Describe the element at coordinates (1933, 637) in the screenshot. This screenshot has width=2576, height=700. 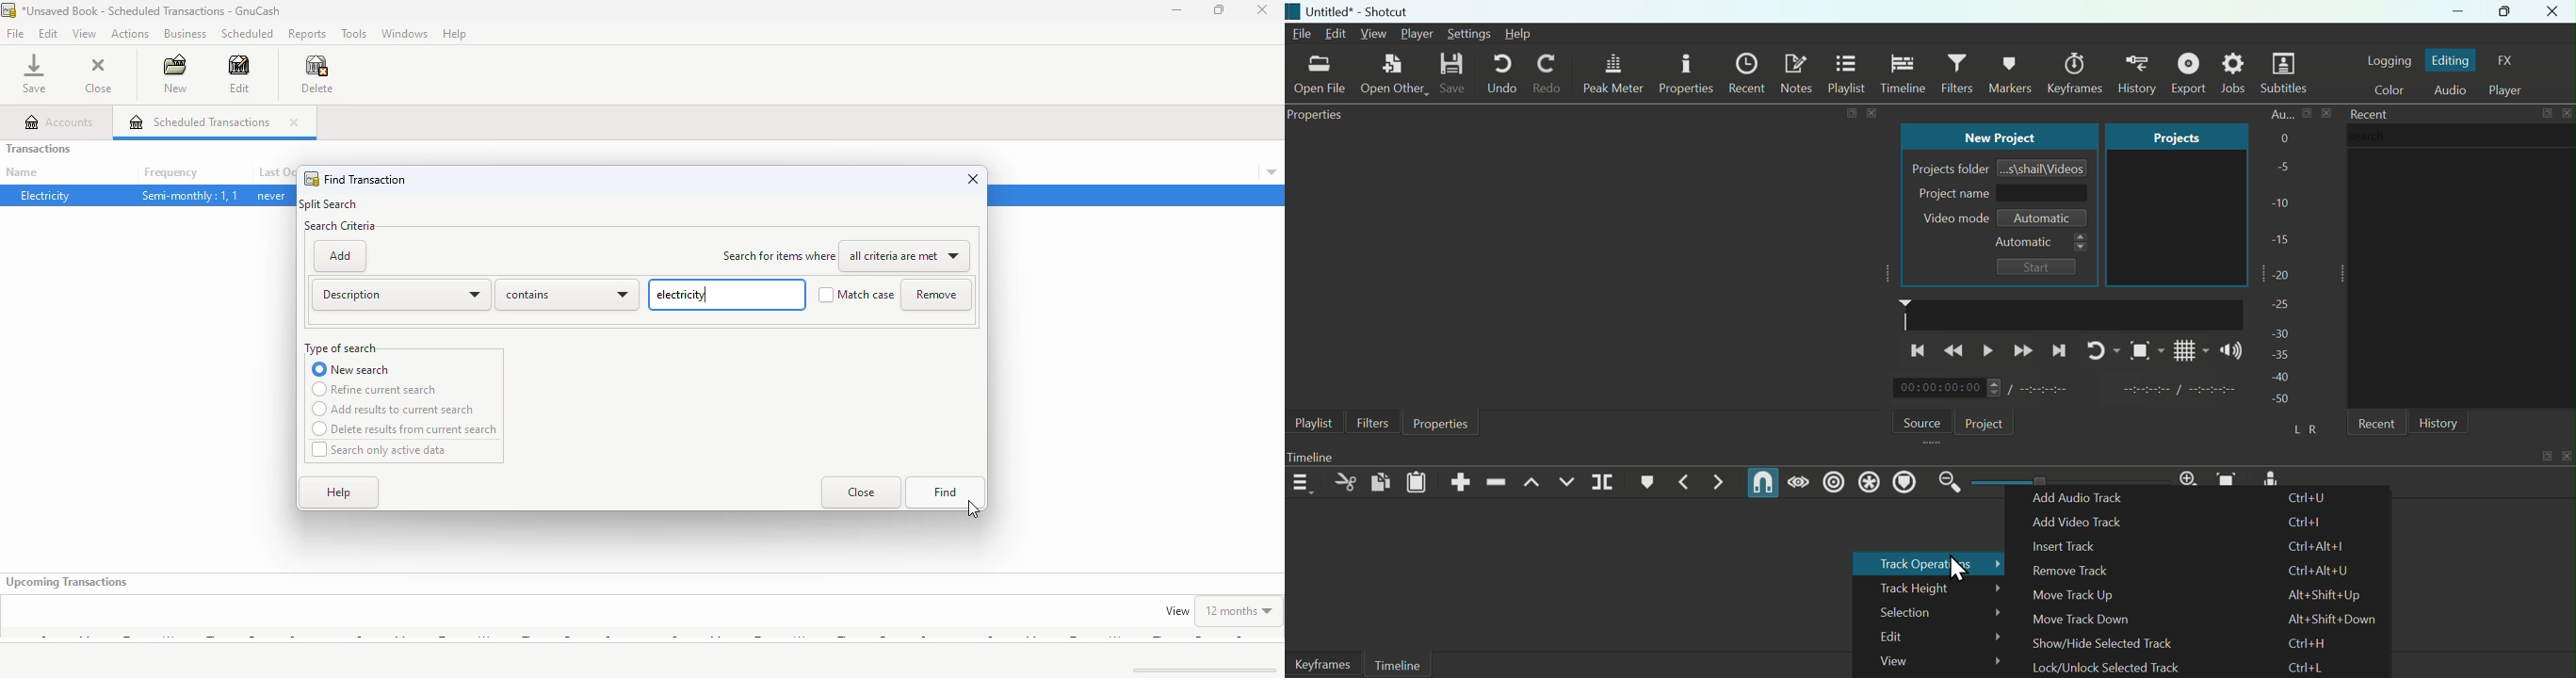
I see `Edit` at that location.